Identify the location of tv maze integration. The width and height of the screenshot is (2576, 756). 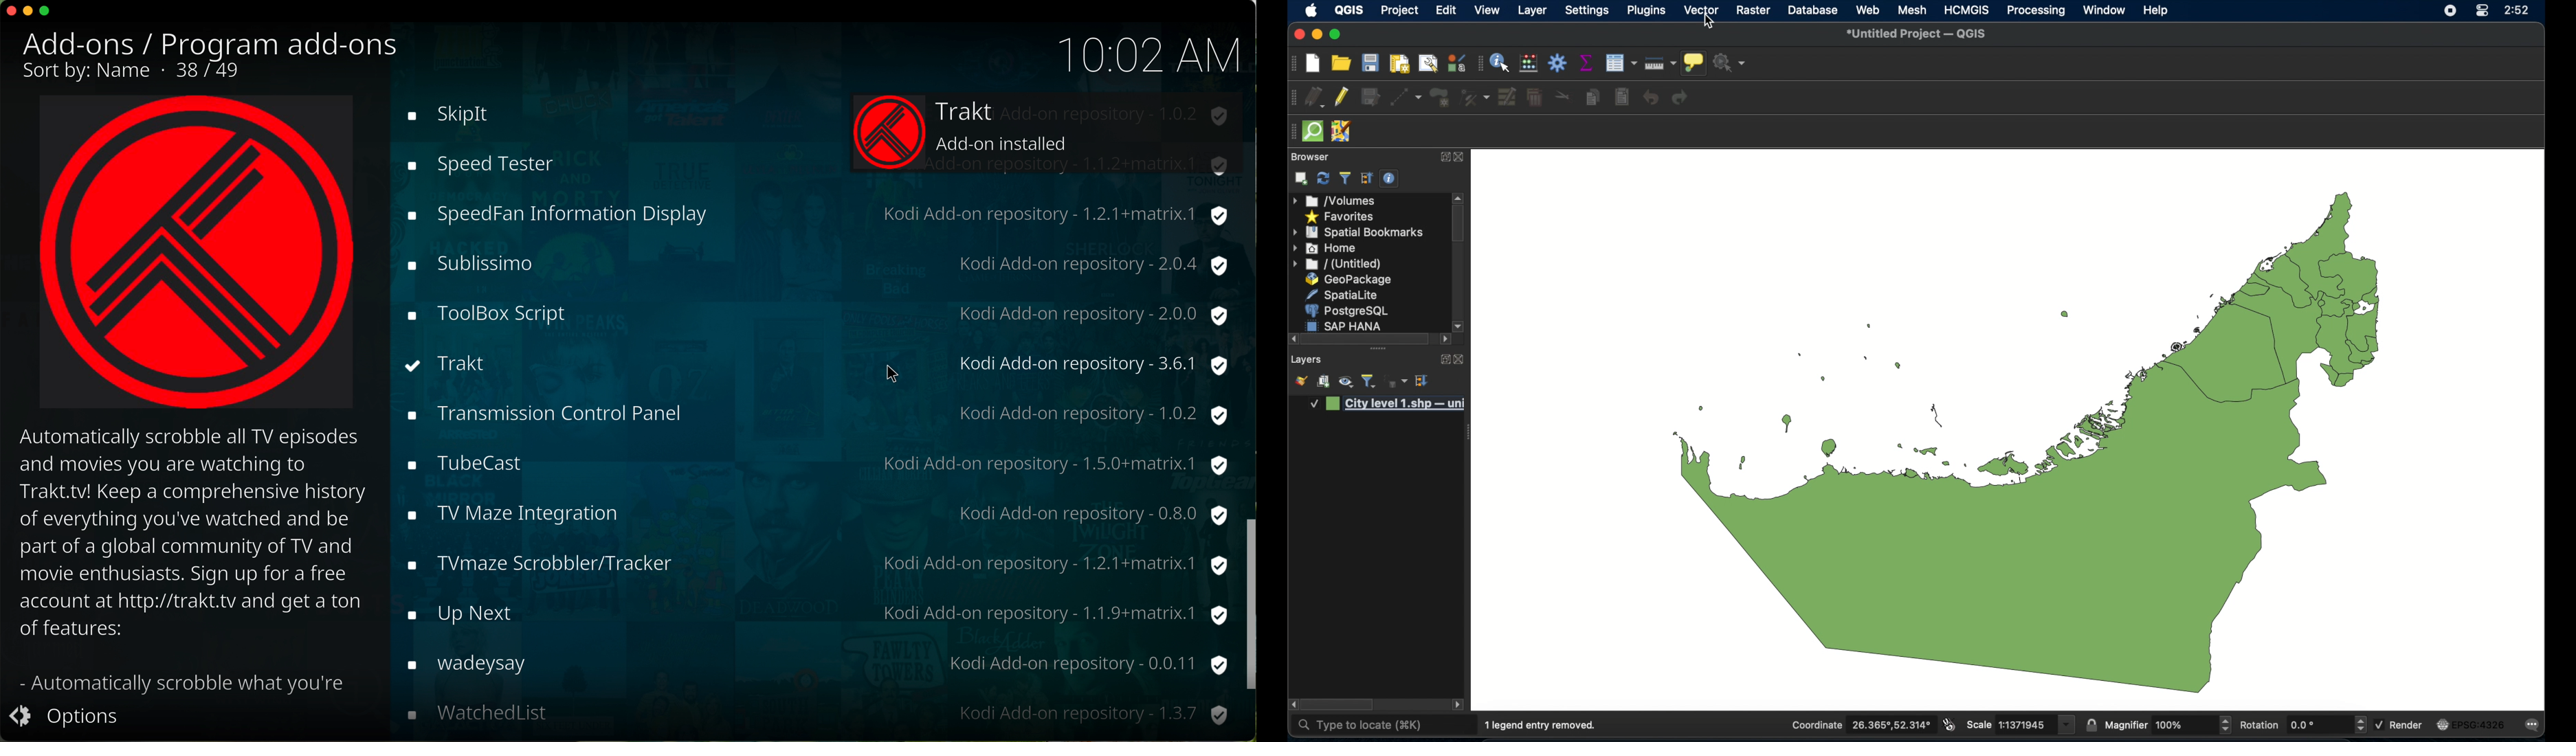
(811, 313).